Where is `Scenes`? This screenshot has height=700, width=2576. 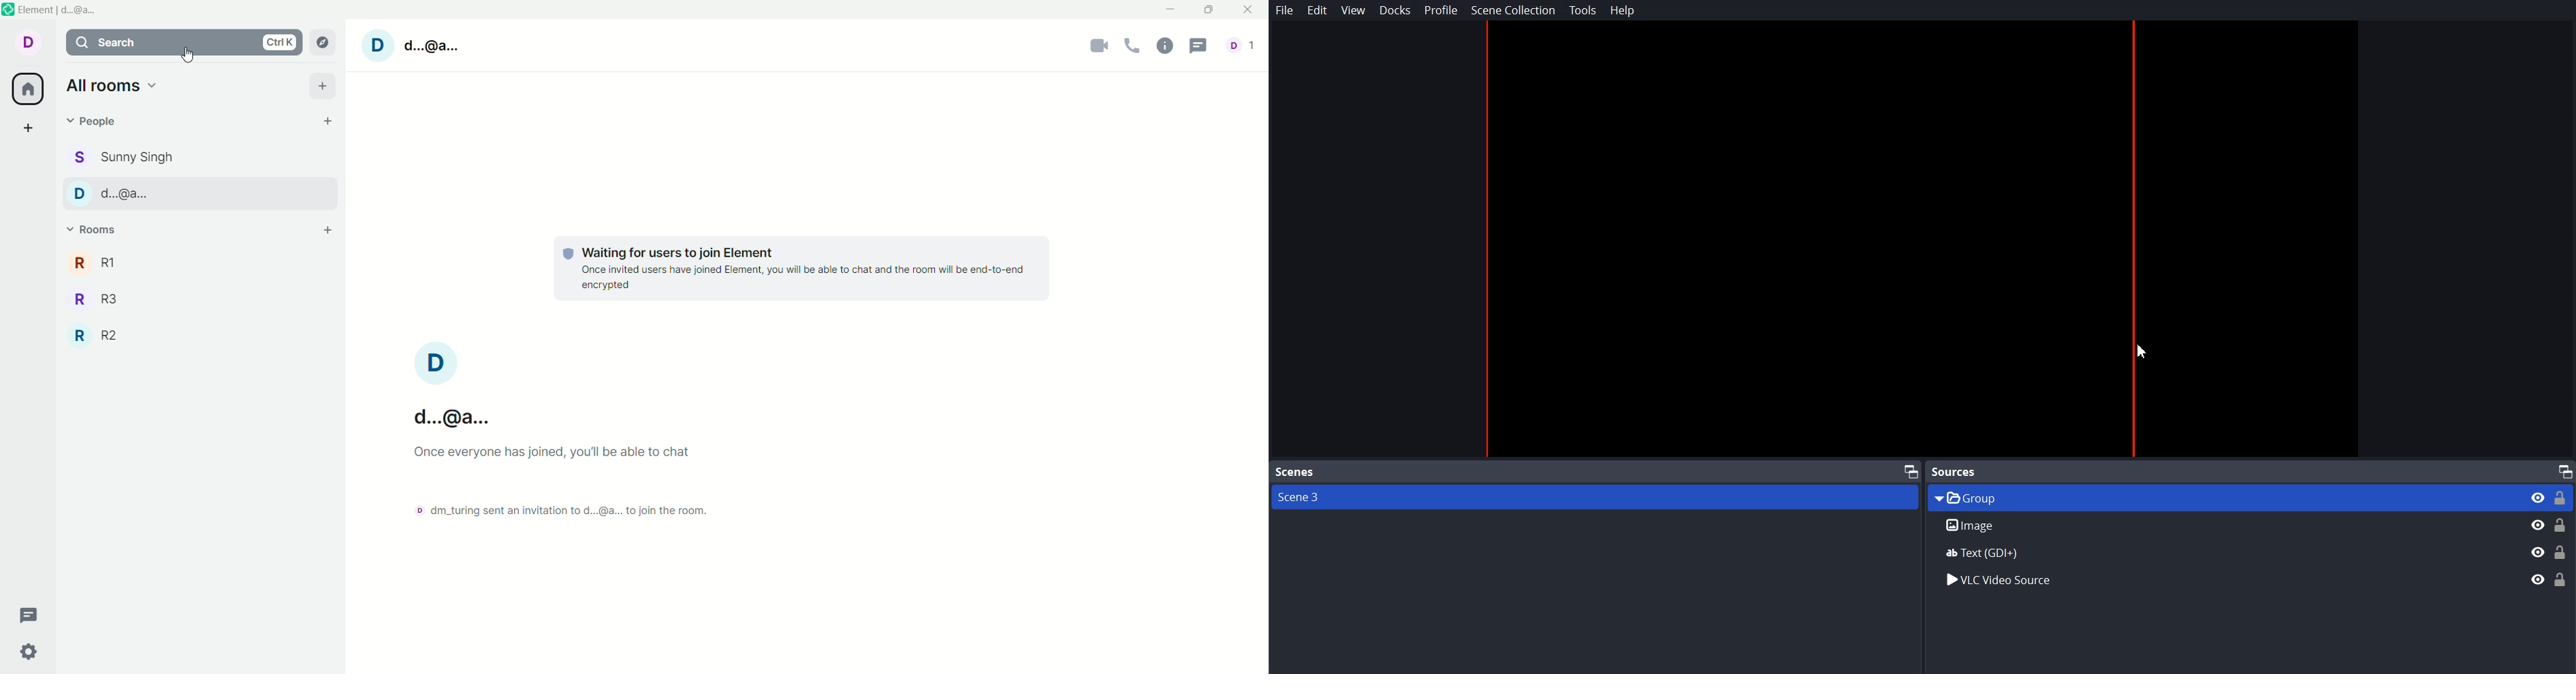 Scenes is located at coordinates (1294, 472).